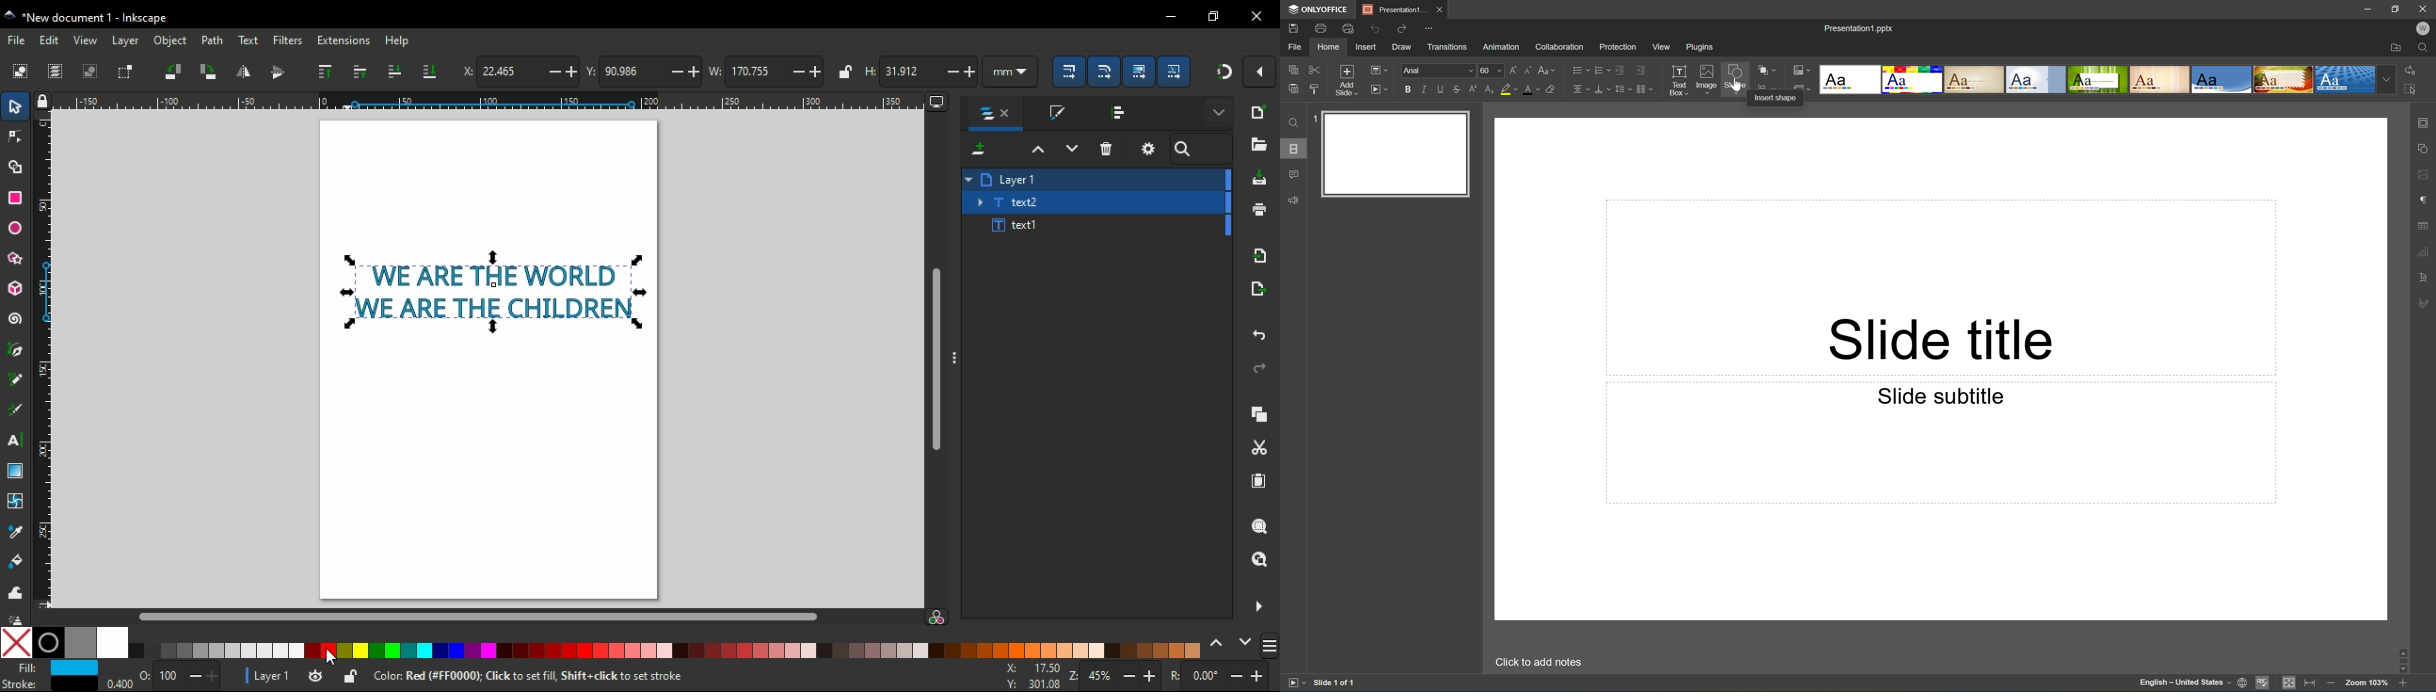 This screenshot has height=700, width=2436. I want to click on undo, so click(1258, 335).